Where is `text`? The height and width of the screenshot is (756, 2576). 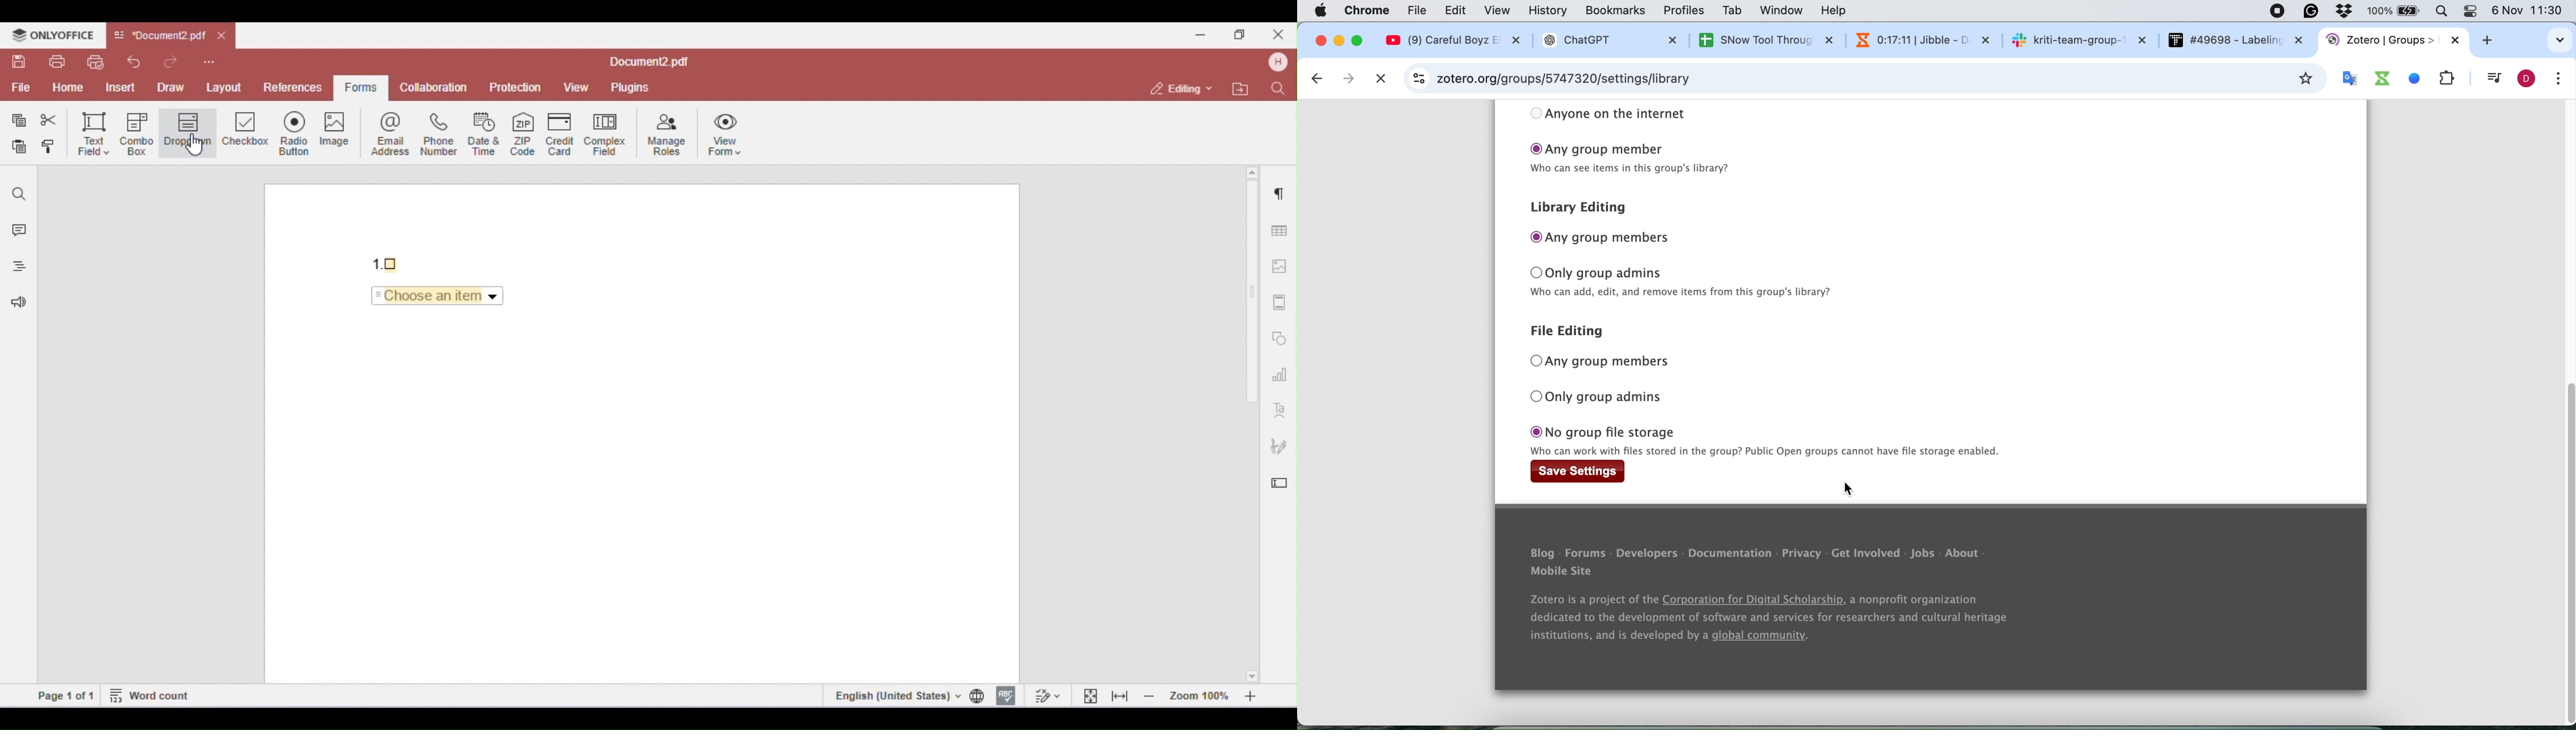
text is located at coordinates (1635, 169).